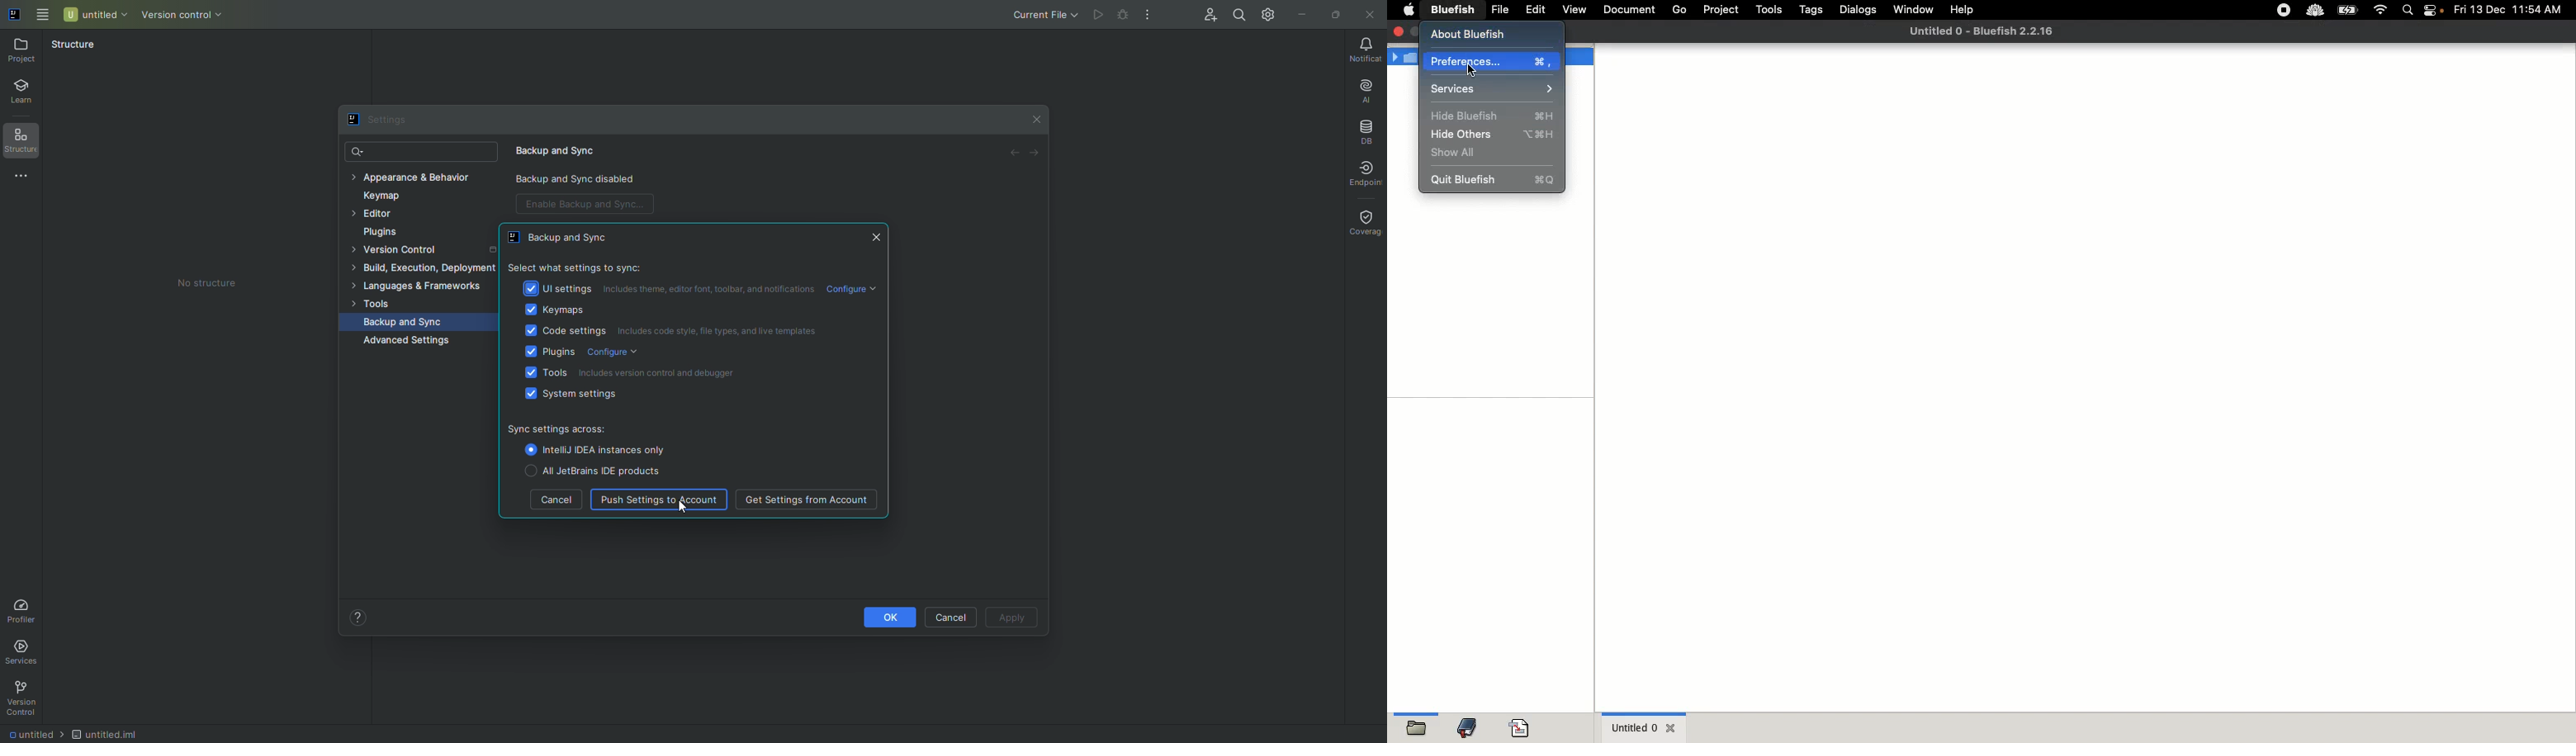 The width and height of the screenshot is (2576, 756). I want to click on Document, so click(1630, 11).